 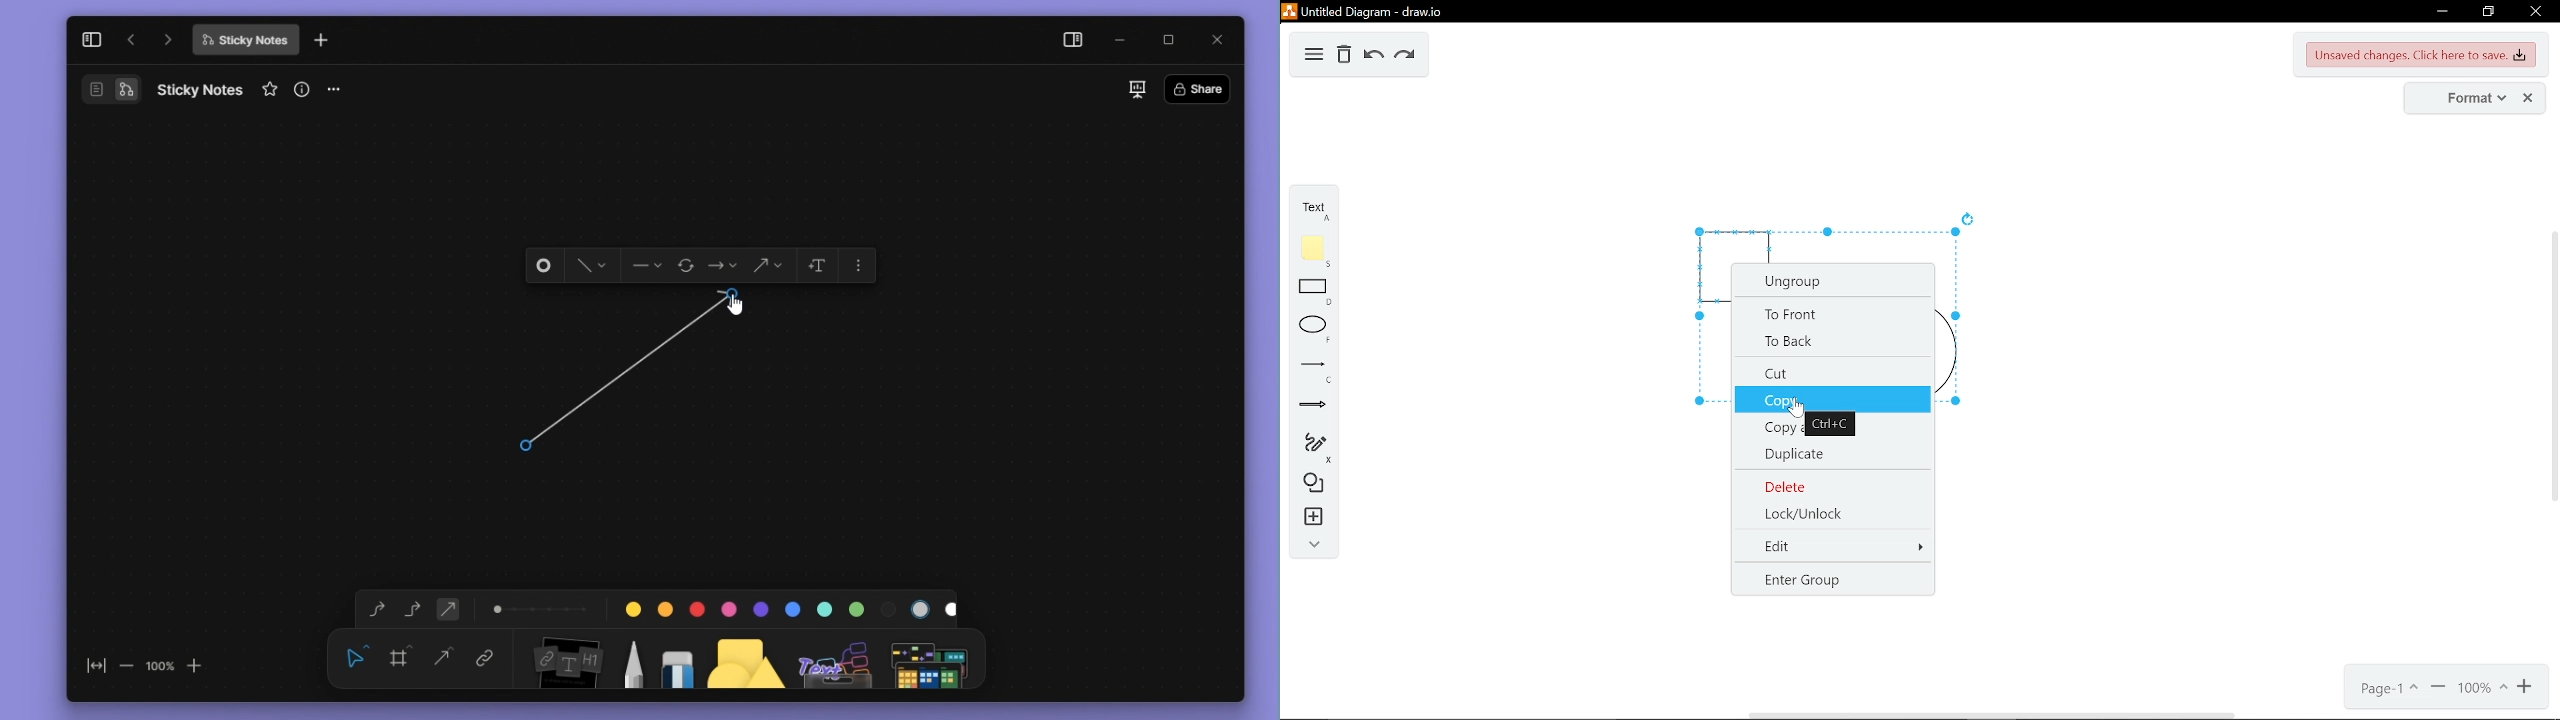 I want to click on pen, so click(x=632, y=657).